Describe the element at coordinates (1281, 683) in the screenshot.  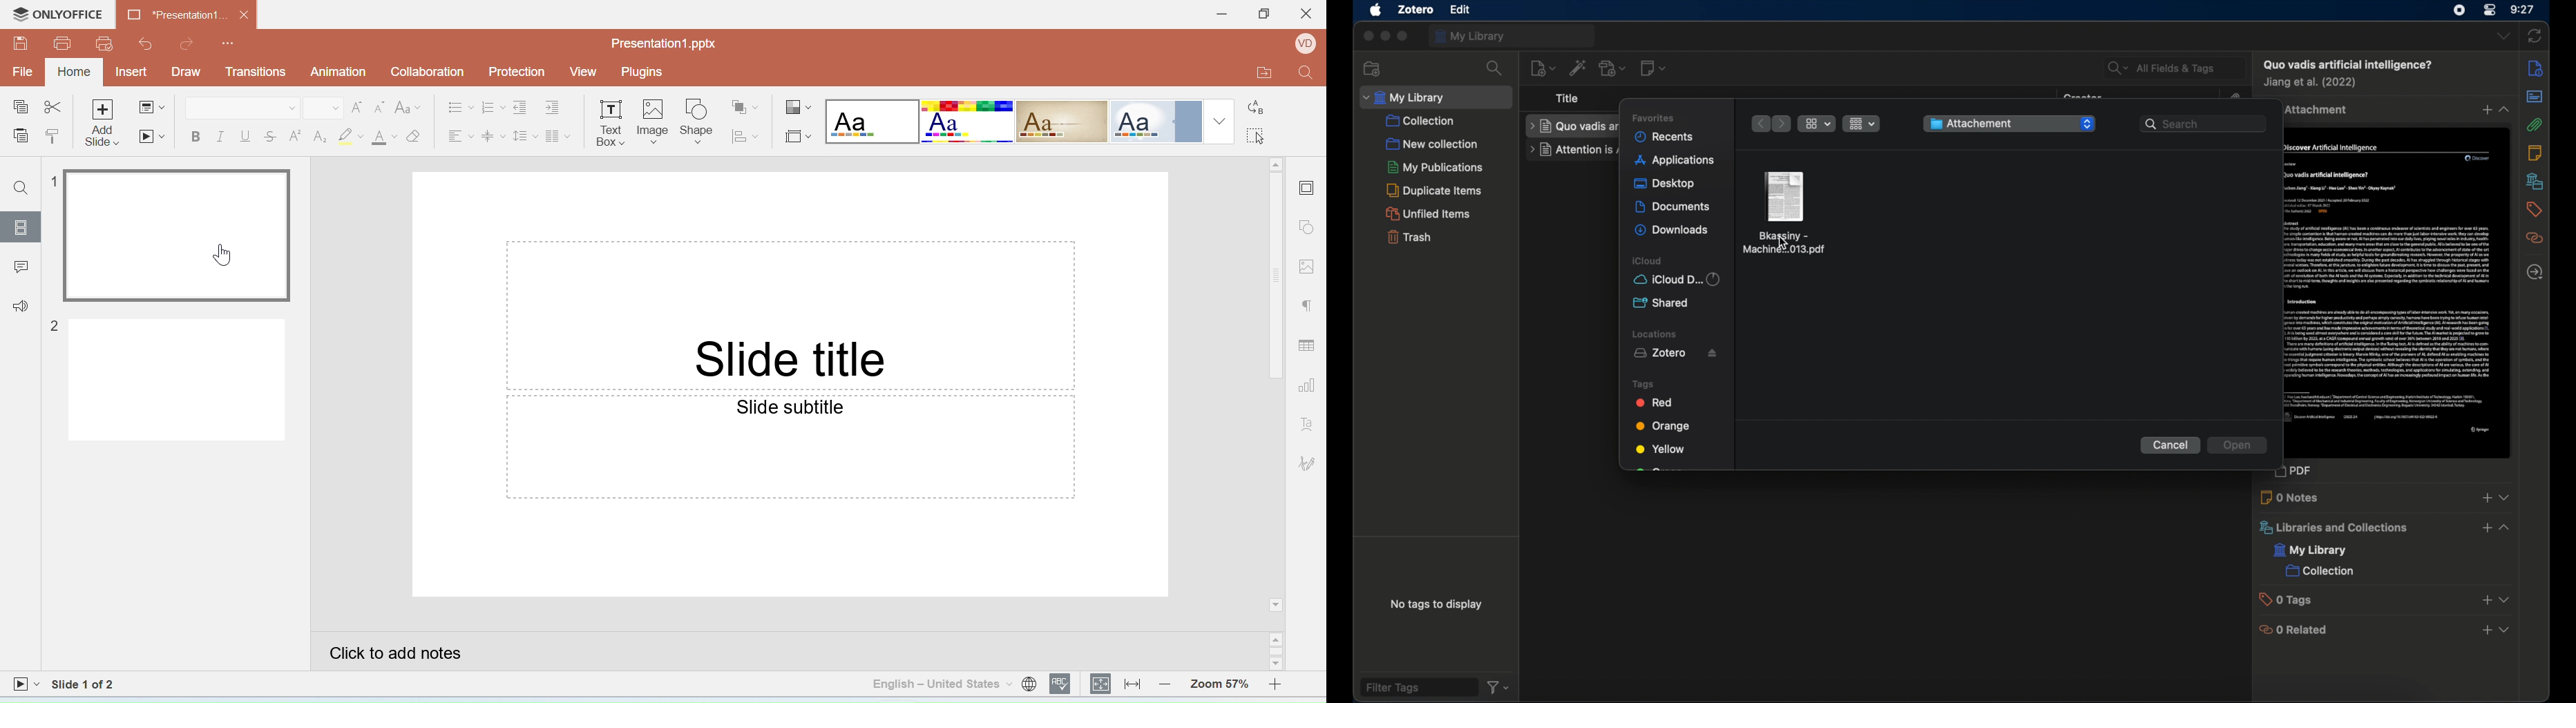
I see `Zoom in` at that location.